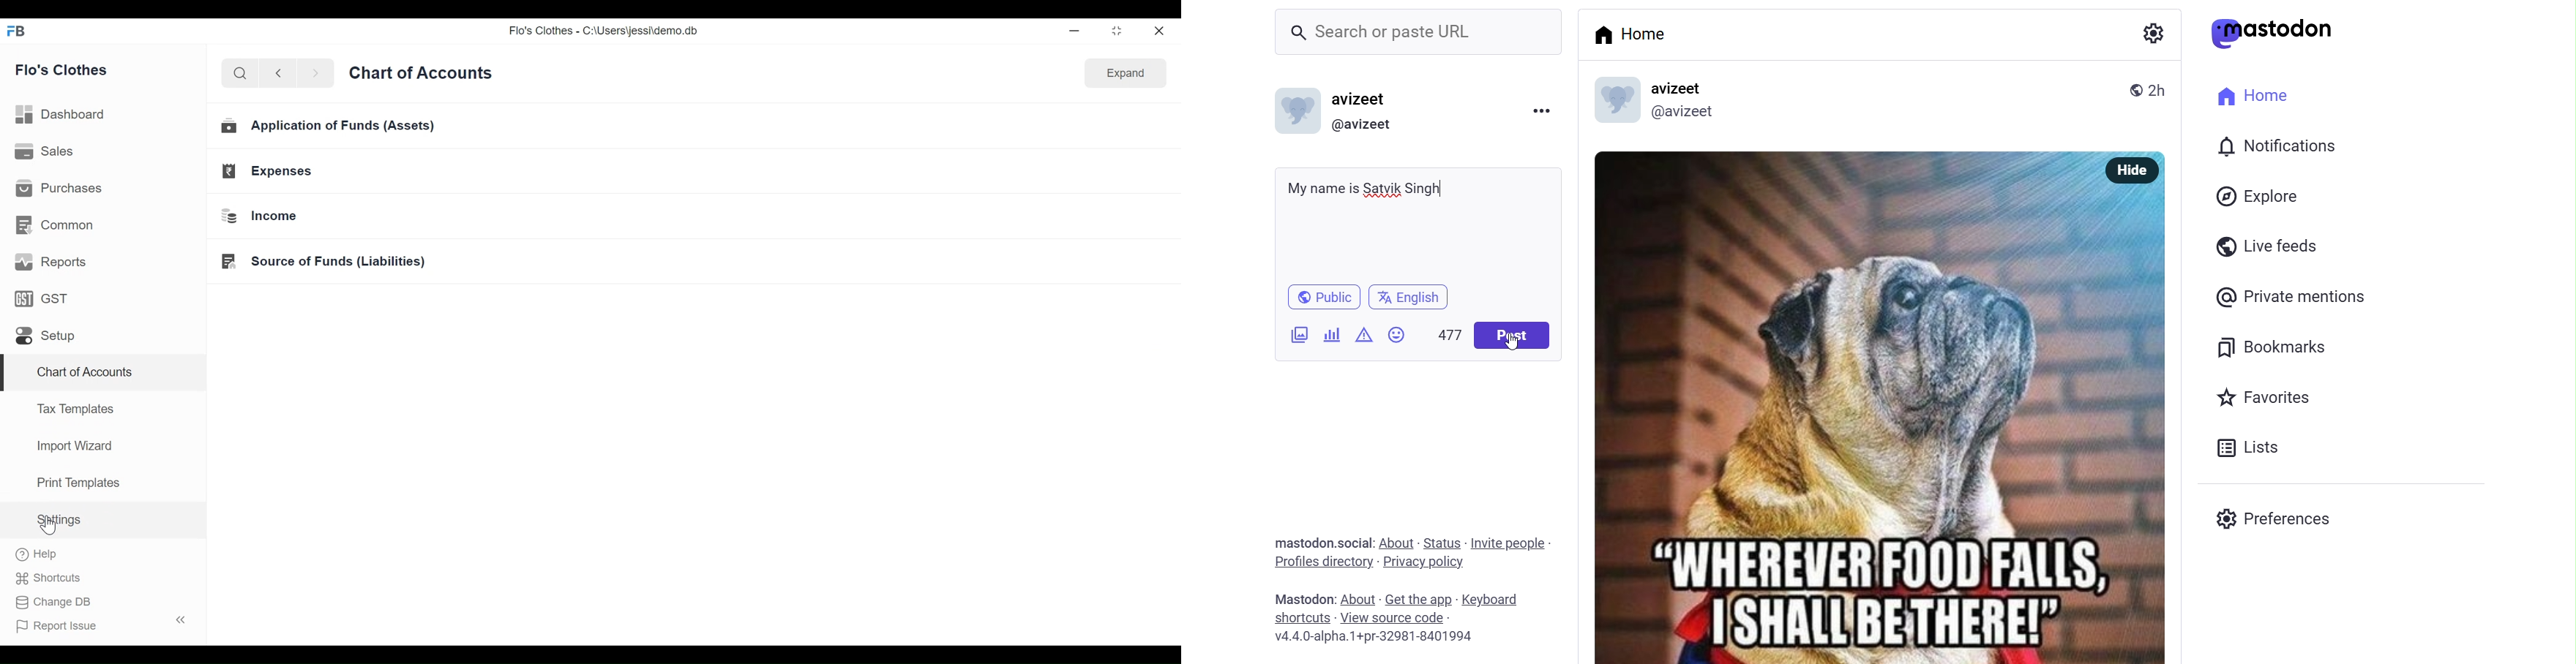 Image resolution: width=2576 pixels, height=672 pixels. What do you see at coordinates (2280, 37) in the screenshot?
I see `@astodon` at bounding box center [2280, 37].